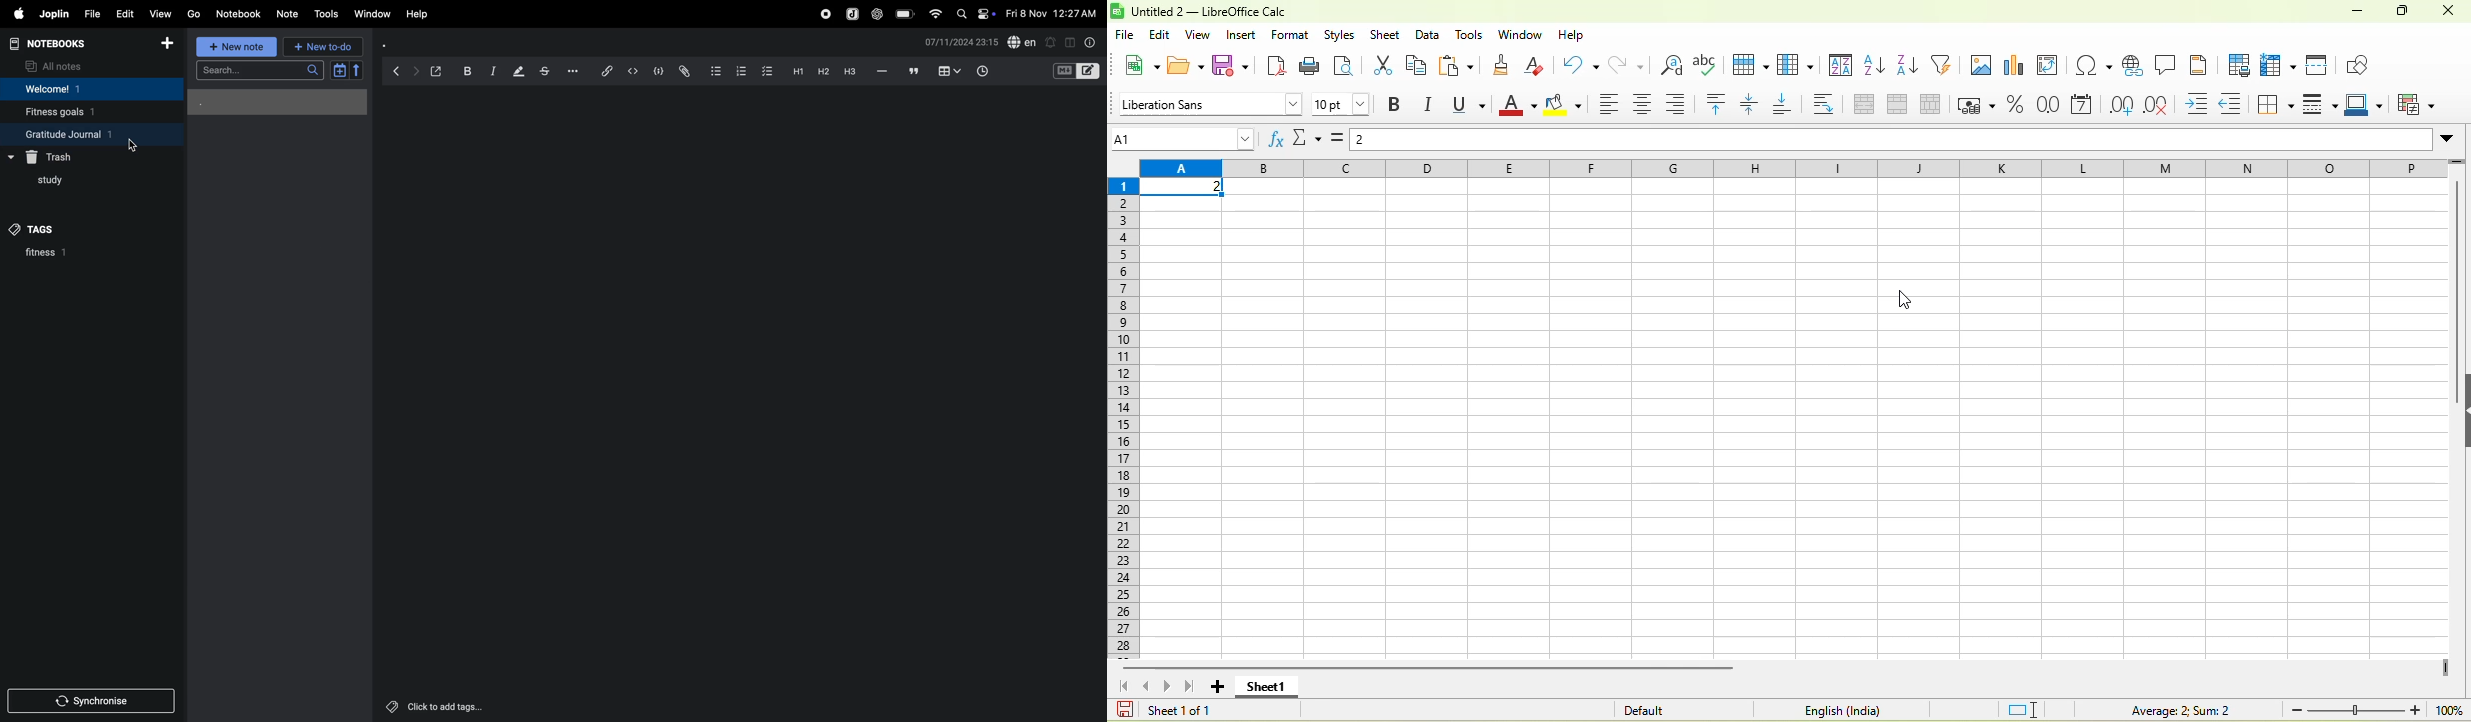  Describe the element at coordinates (69, 255) in the screenshot. I see `fitness 1` at that location.